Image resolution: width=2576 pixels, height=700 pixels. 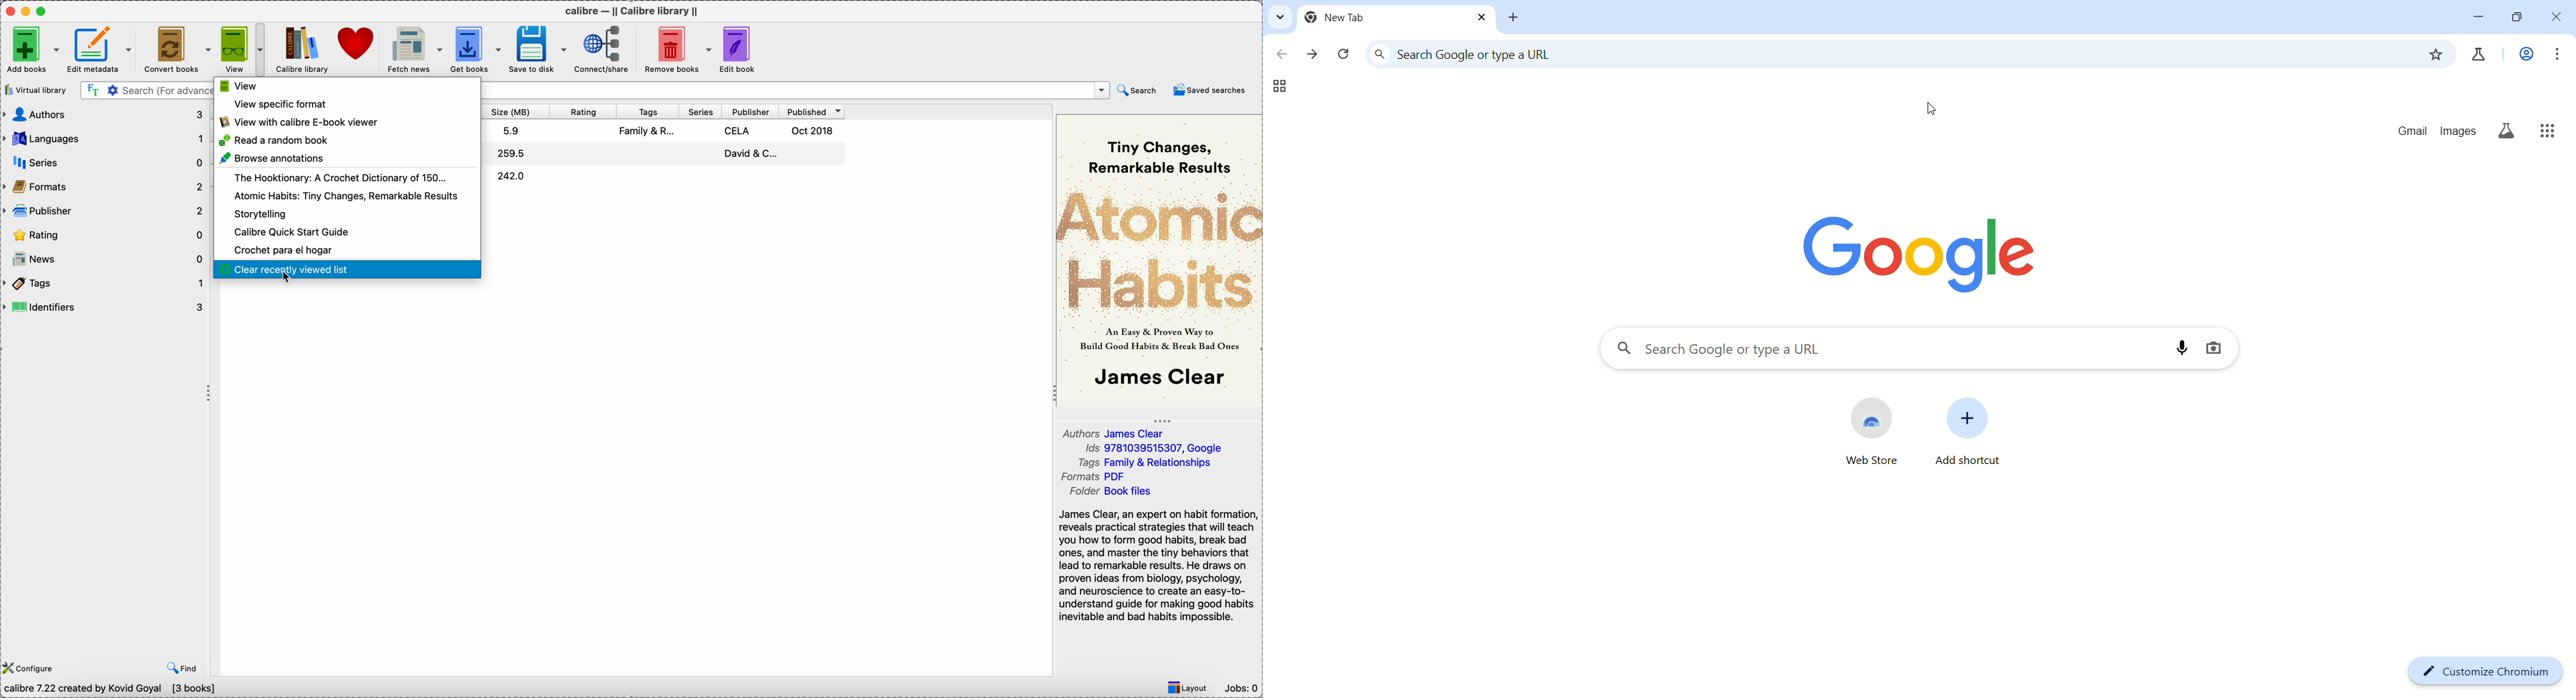 I want to click on authors, so click(x=103, y=115).